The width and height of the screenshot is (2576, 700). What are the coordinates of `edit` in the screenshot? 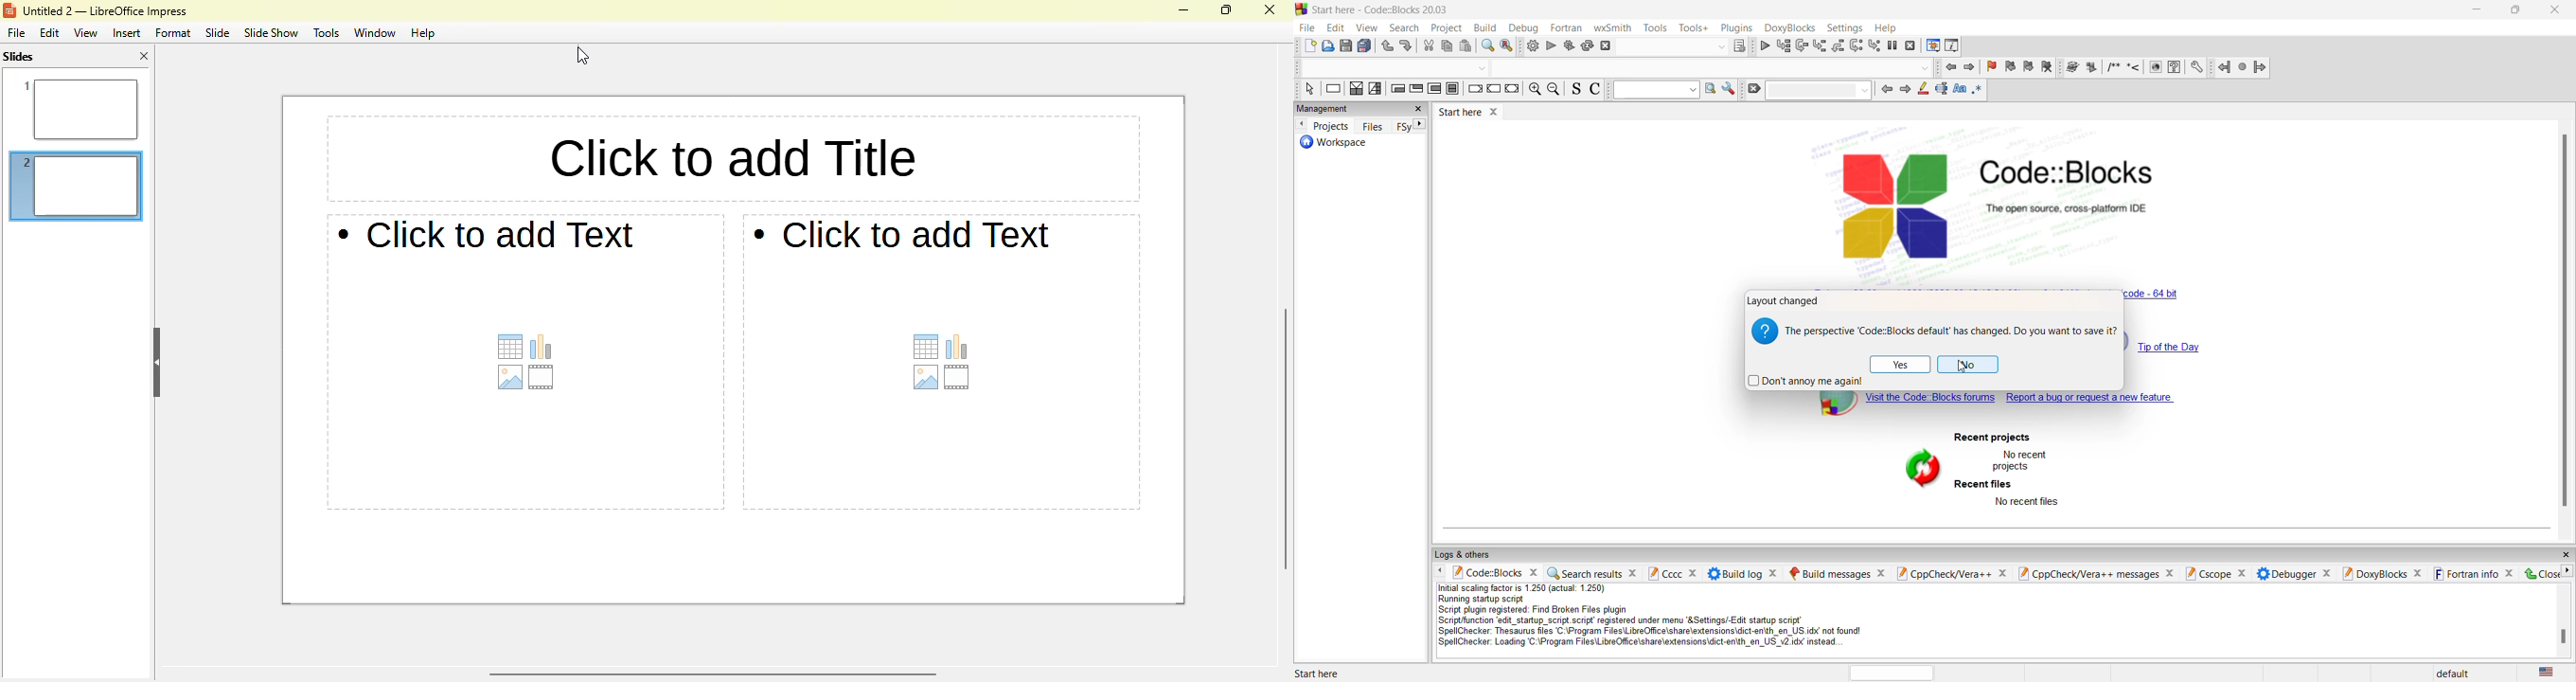 It's located at (1336, 28).